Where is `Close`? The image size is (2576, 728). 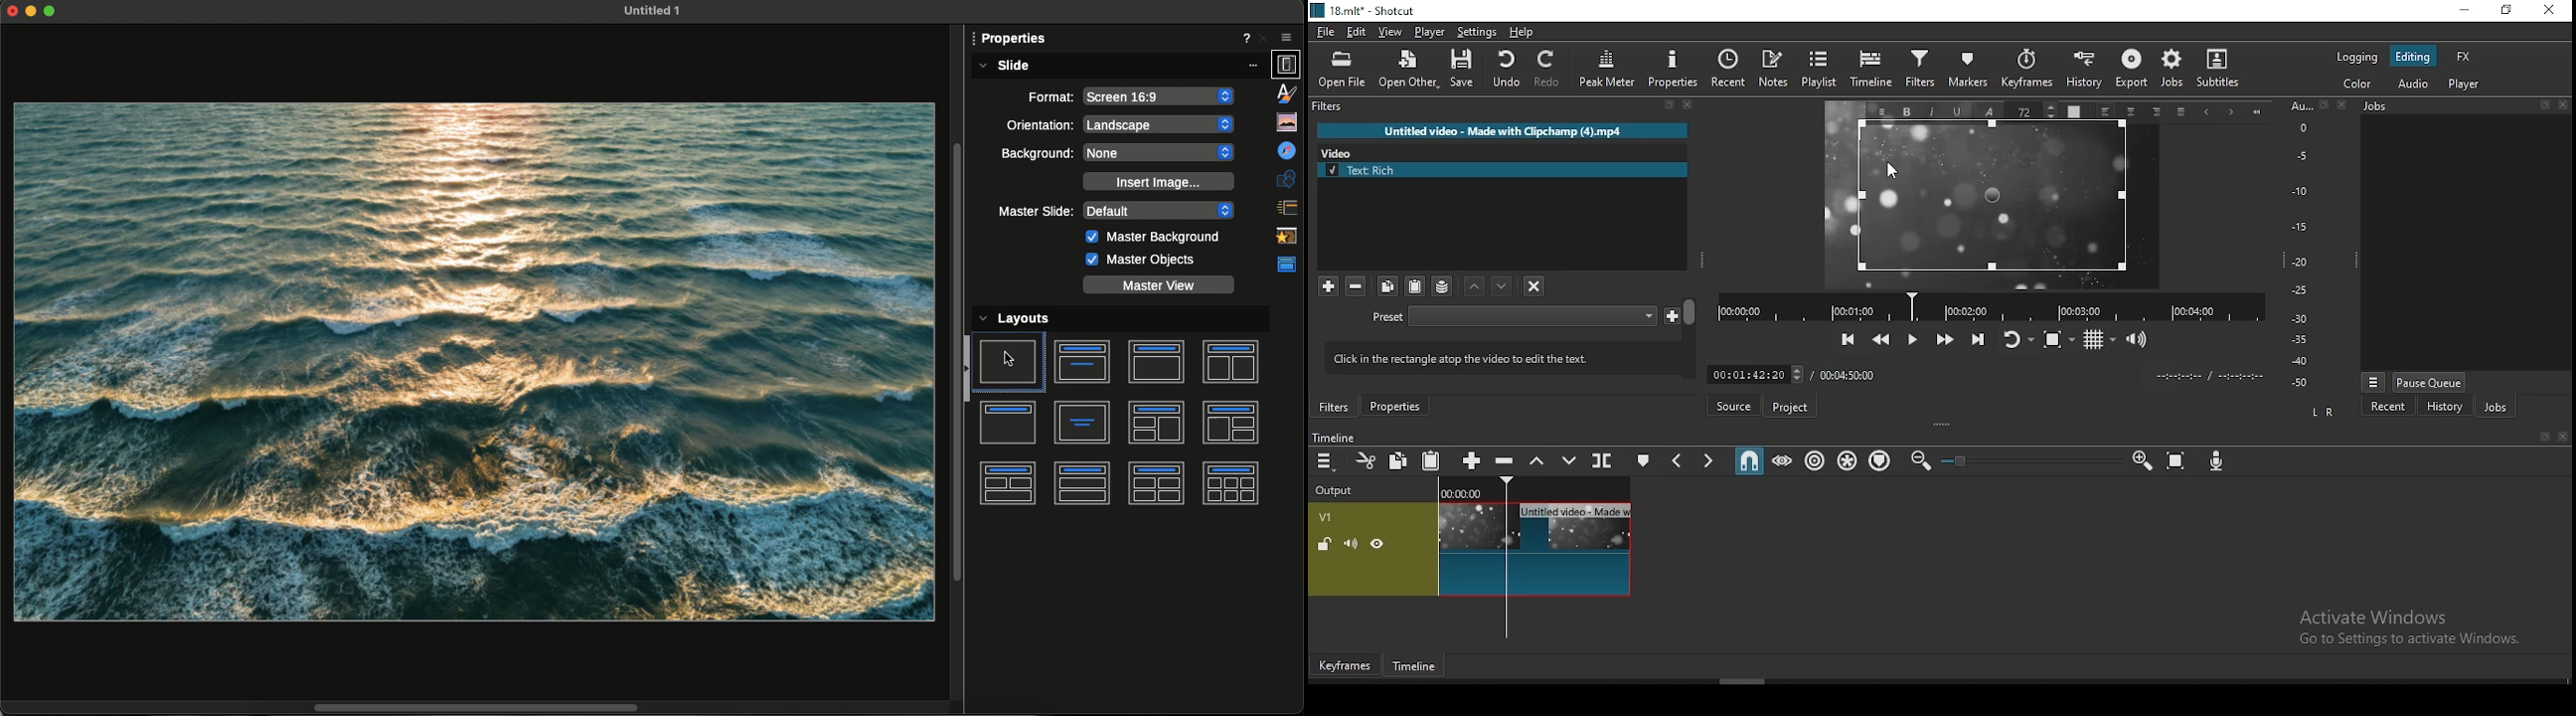 Close is located at coordinates (2562, 437).